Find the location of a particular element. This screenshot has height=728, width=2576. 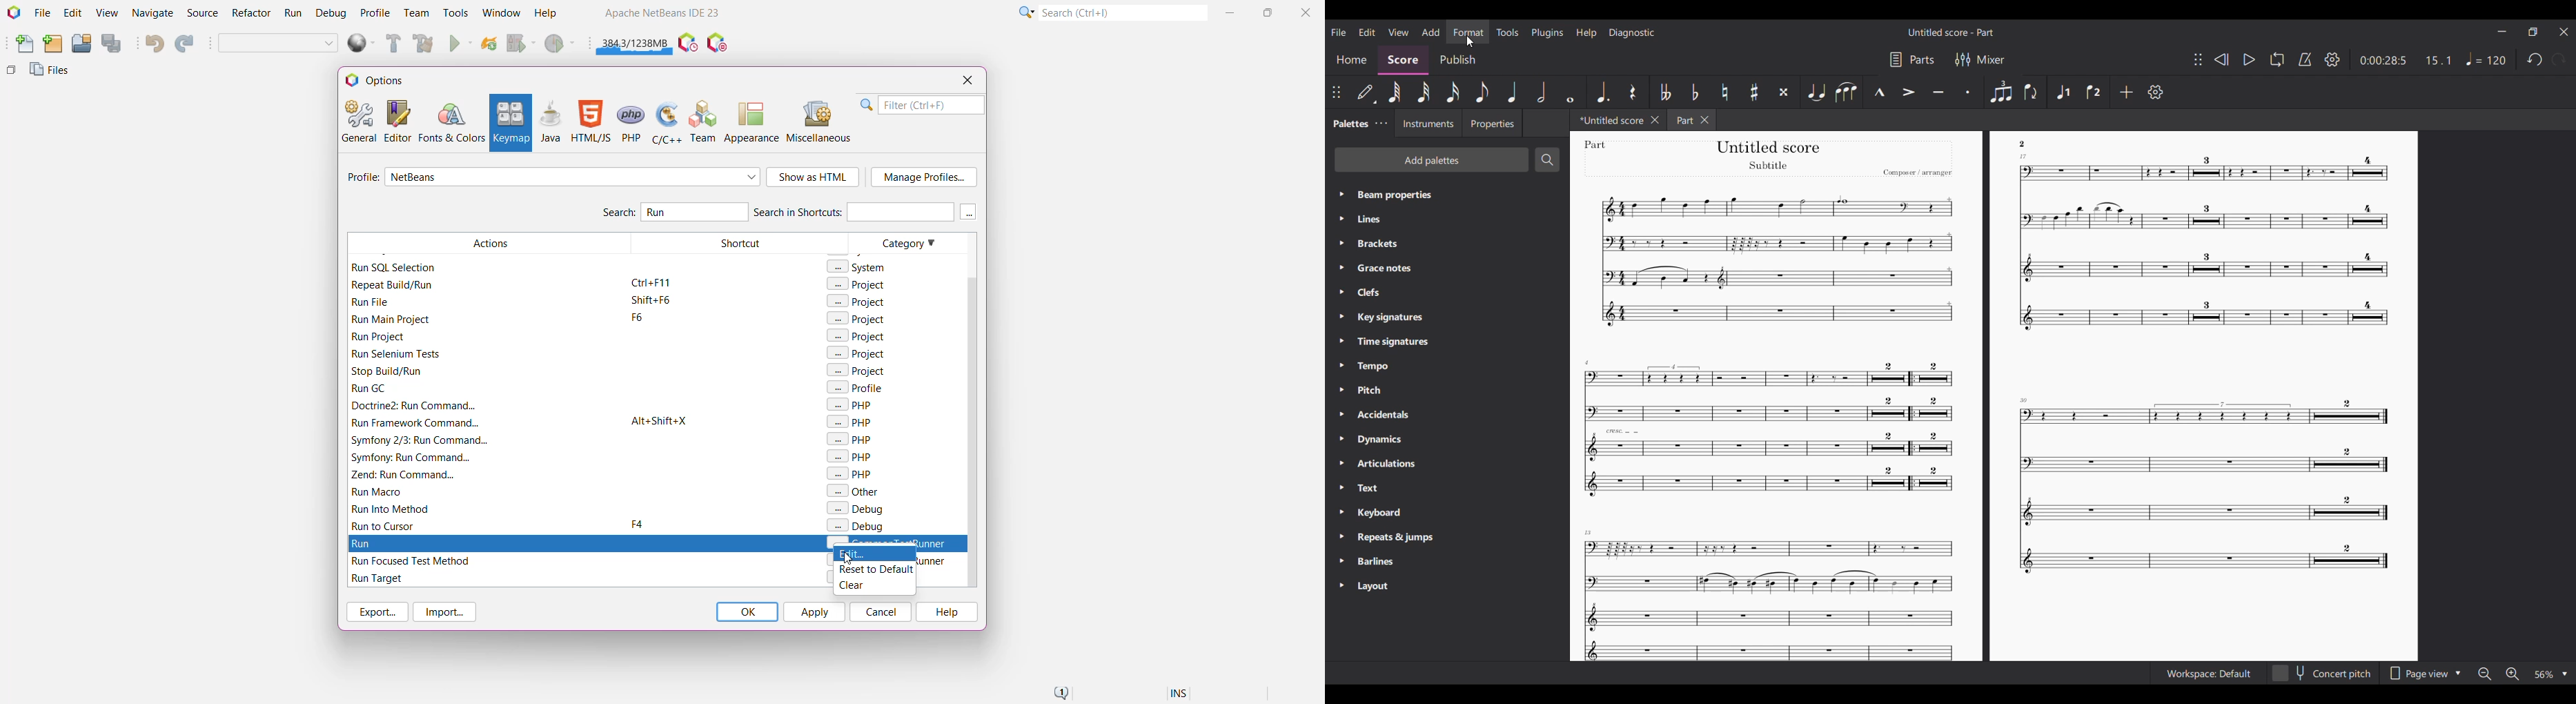

Key signatures is located at coordinates (1385, 319).